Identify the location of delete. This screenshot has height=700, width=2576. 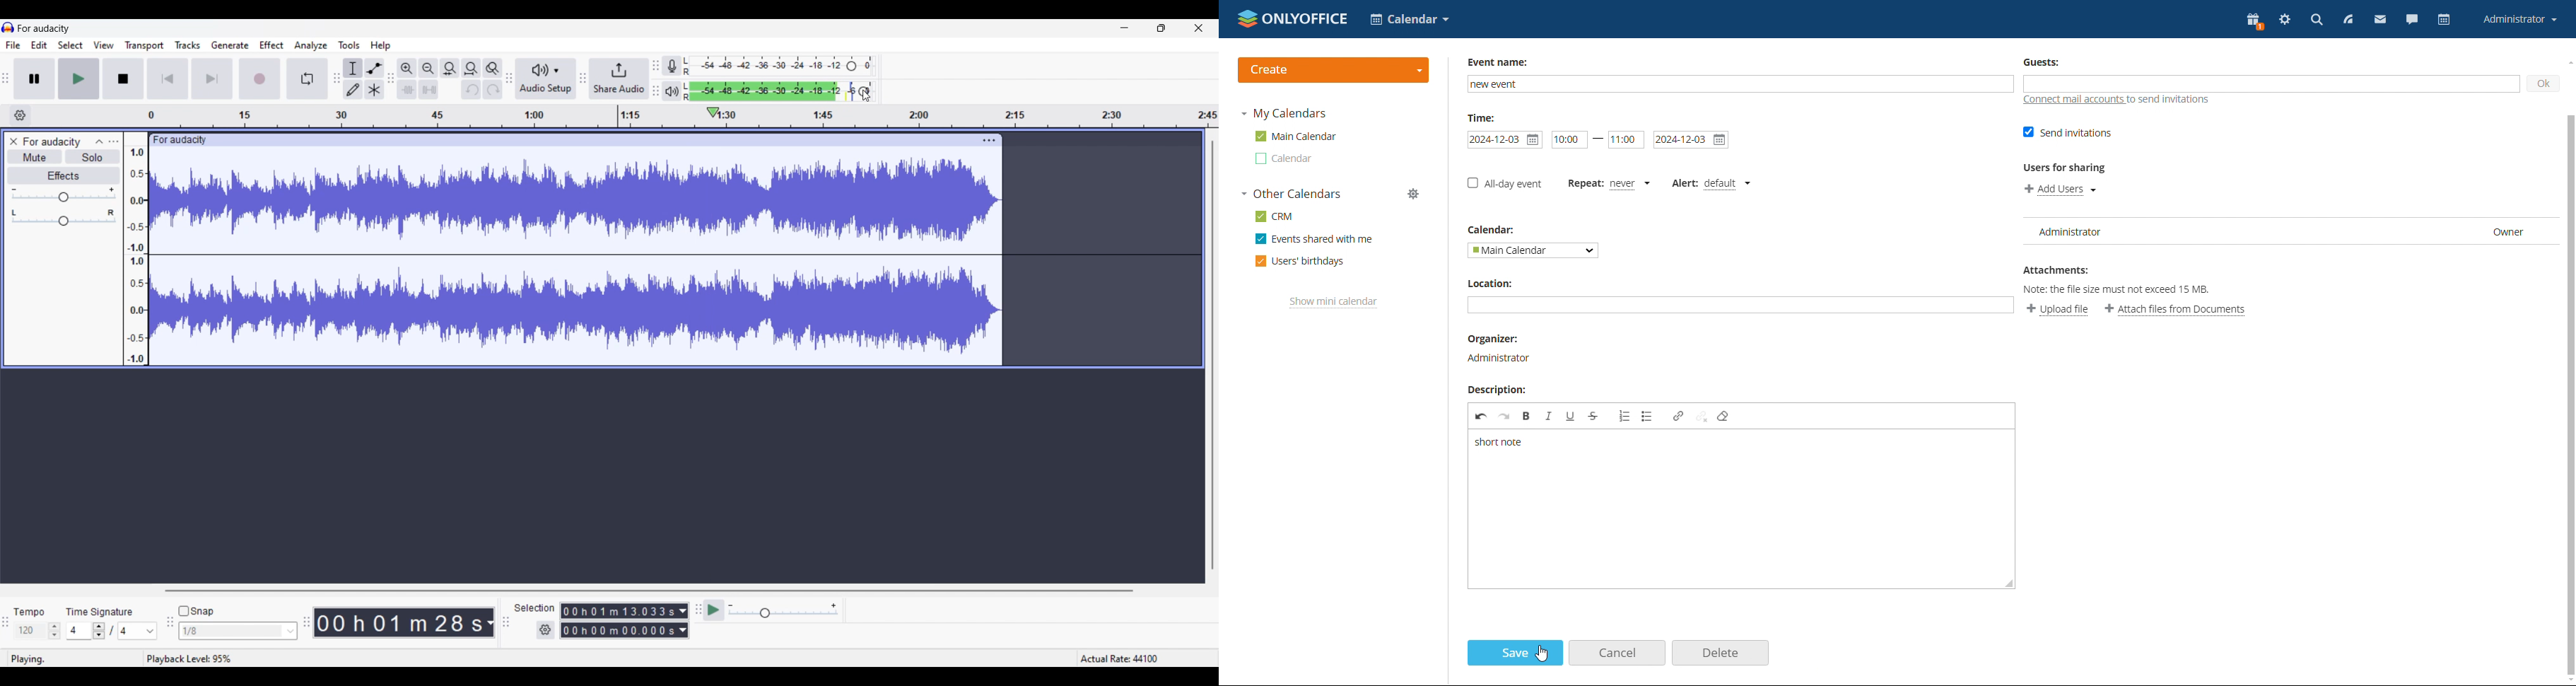
(1721, 653).